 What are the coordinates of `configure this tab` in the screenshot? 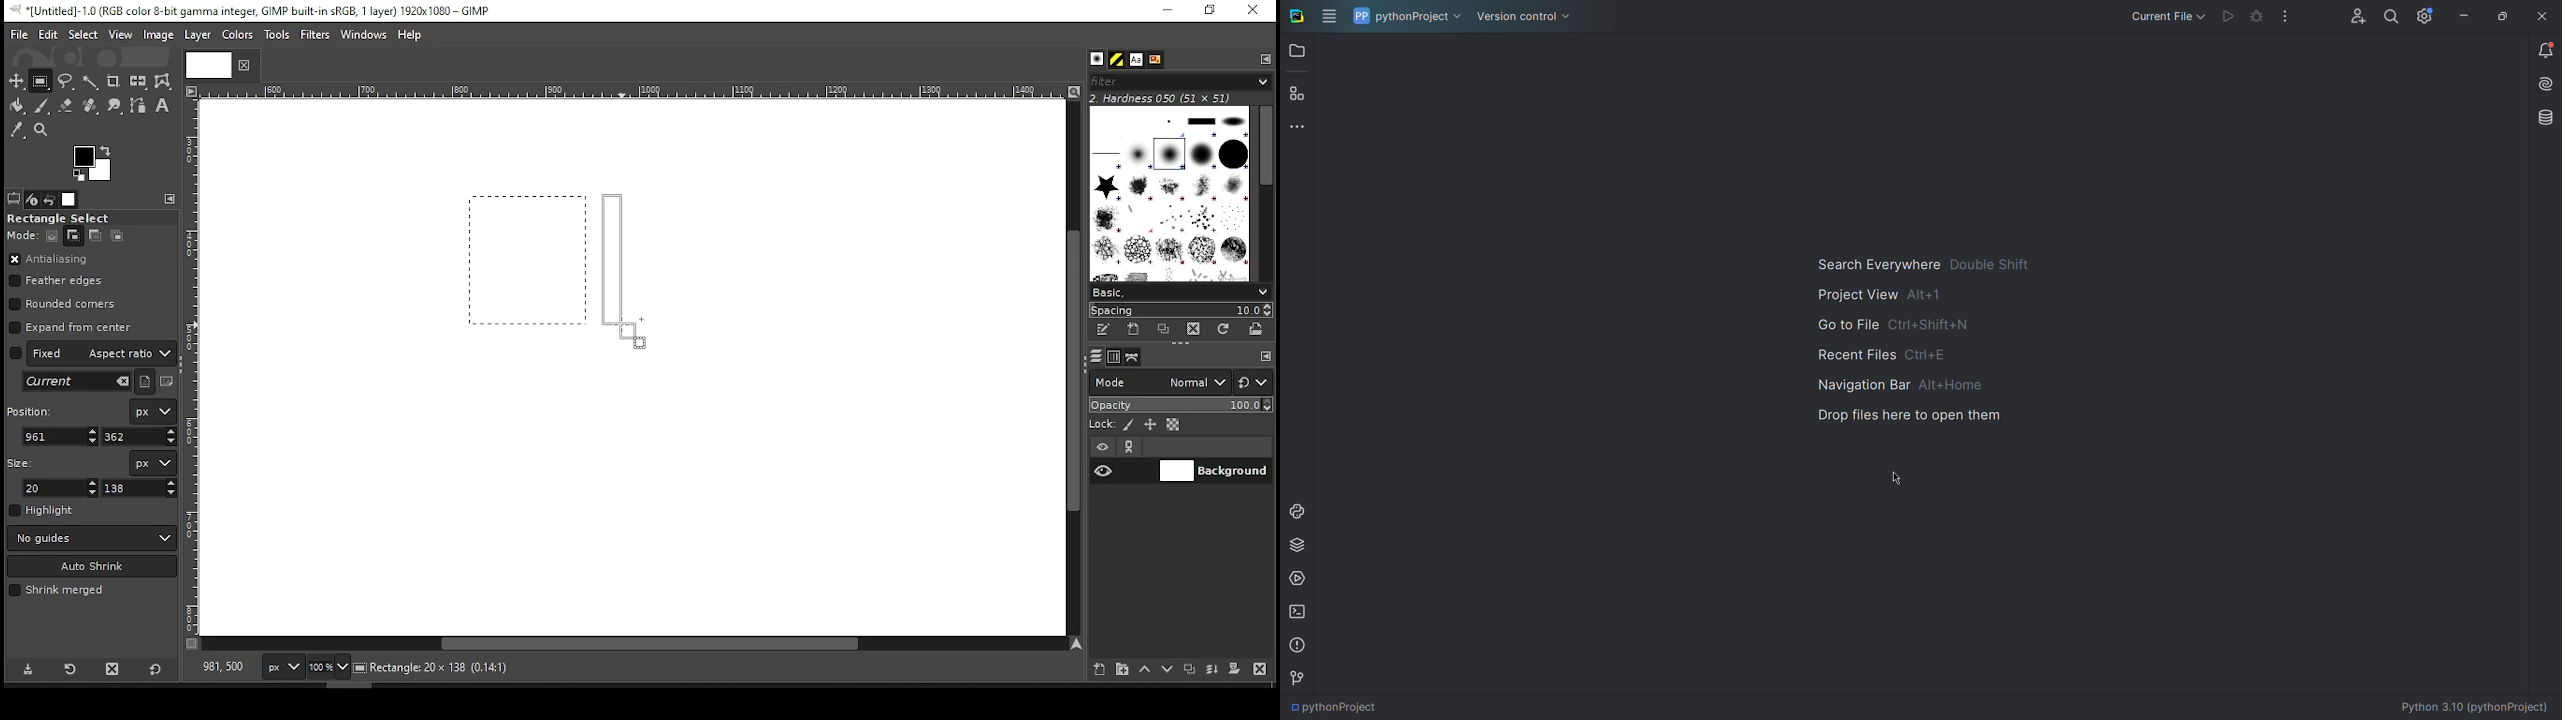 It's located at (1267, 58).